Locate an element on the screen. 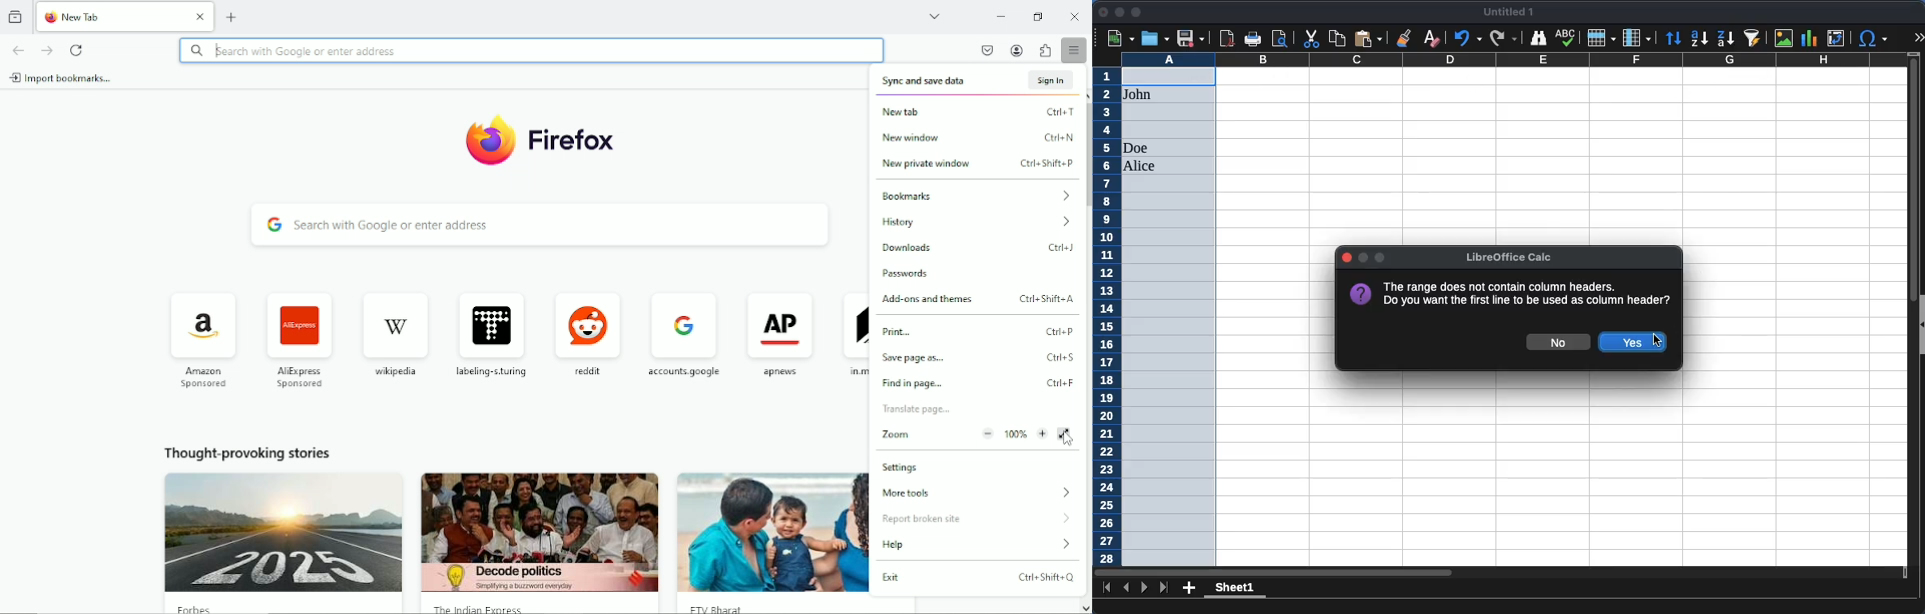 This screenshot has width=1932, height=616. image is located at coordinates (771, 530).